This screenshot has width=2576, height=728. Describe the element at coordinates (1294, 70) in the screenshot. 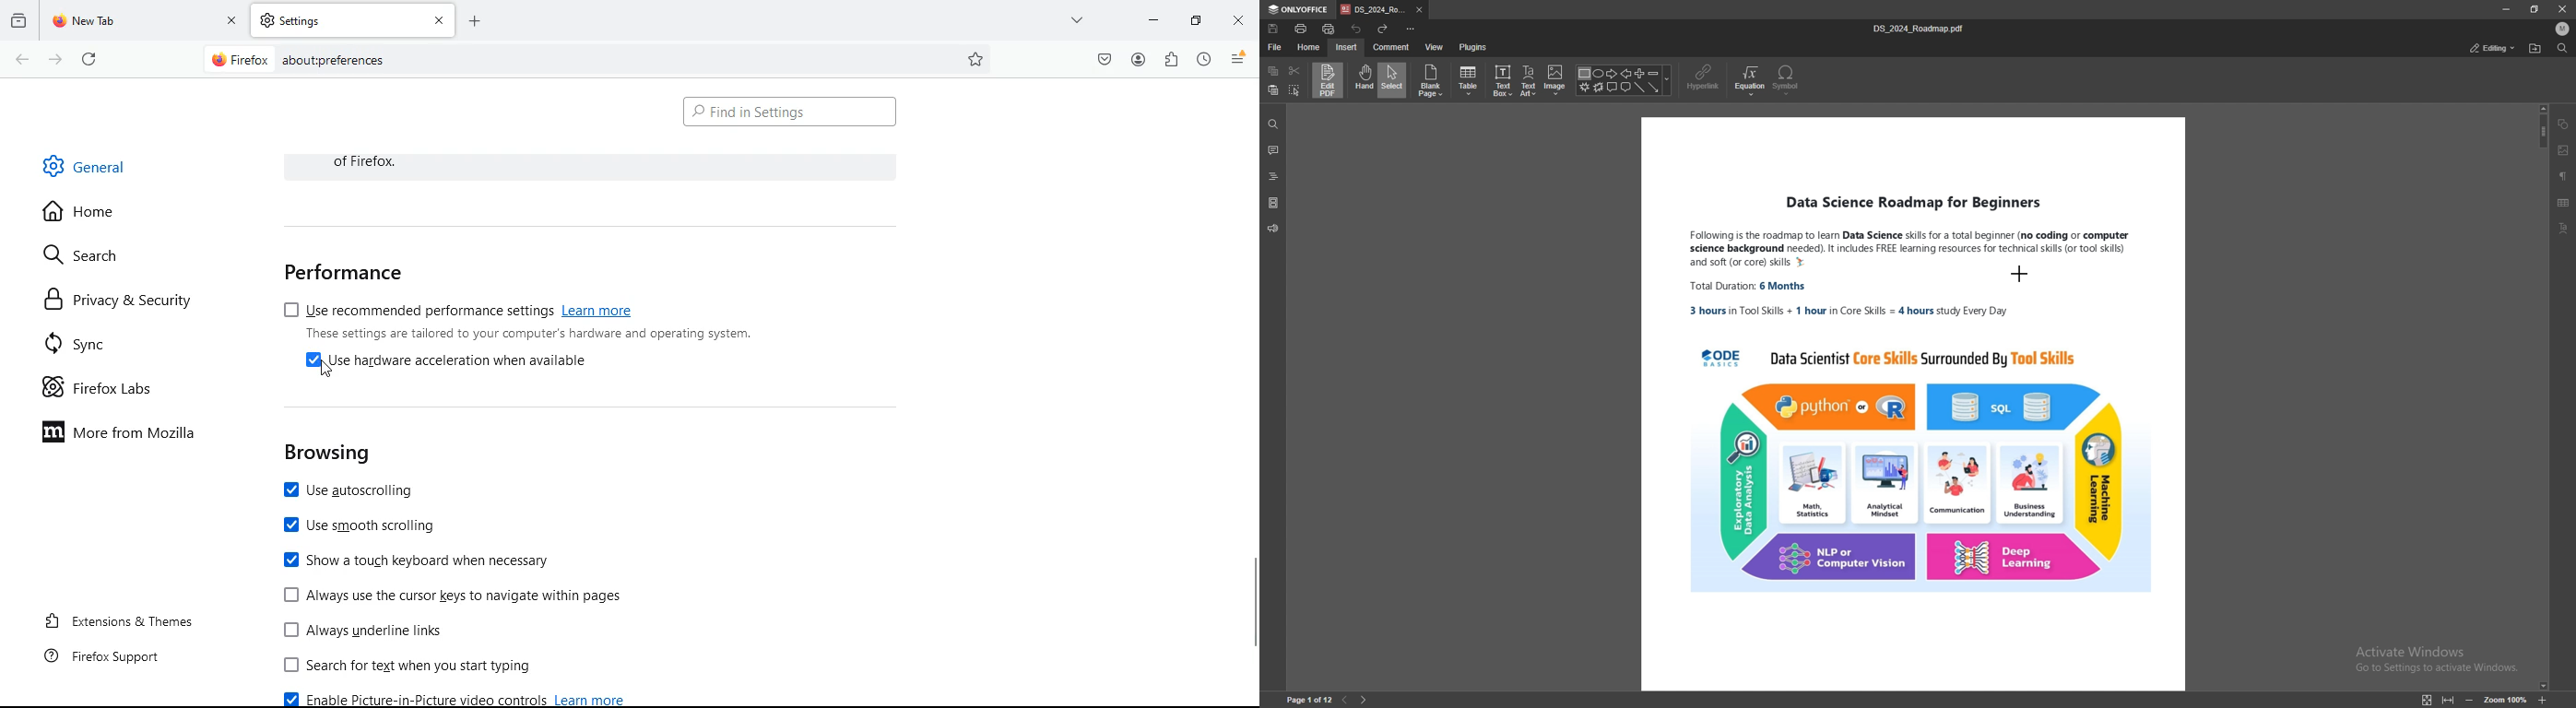

I see `cut` at that location.